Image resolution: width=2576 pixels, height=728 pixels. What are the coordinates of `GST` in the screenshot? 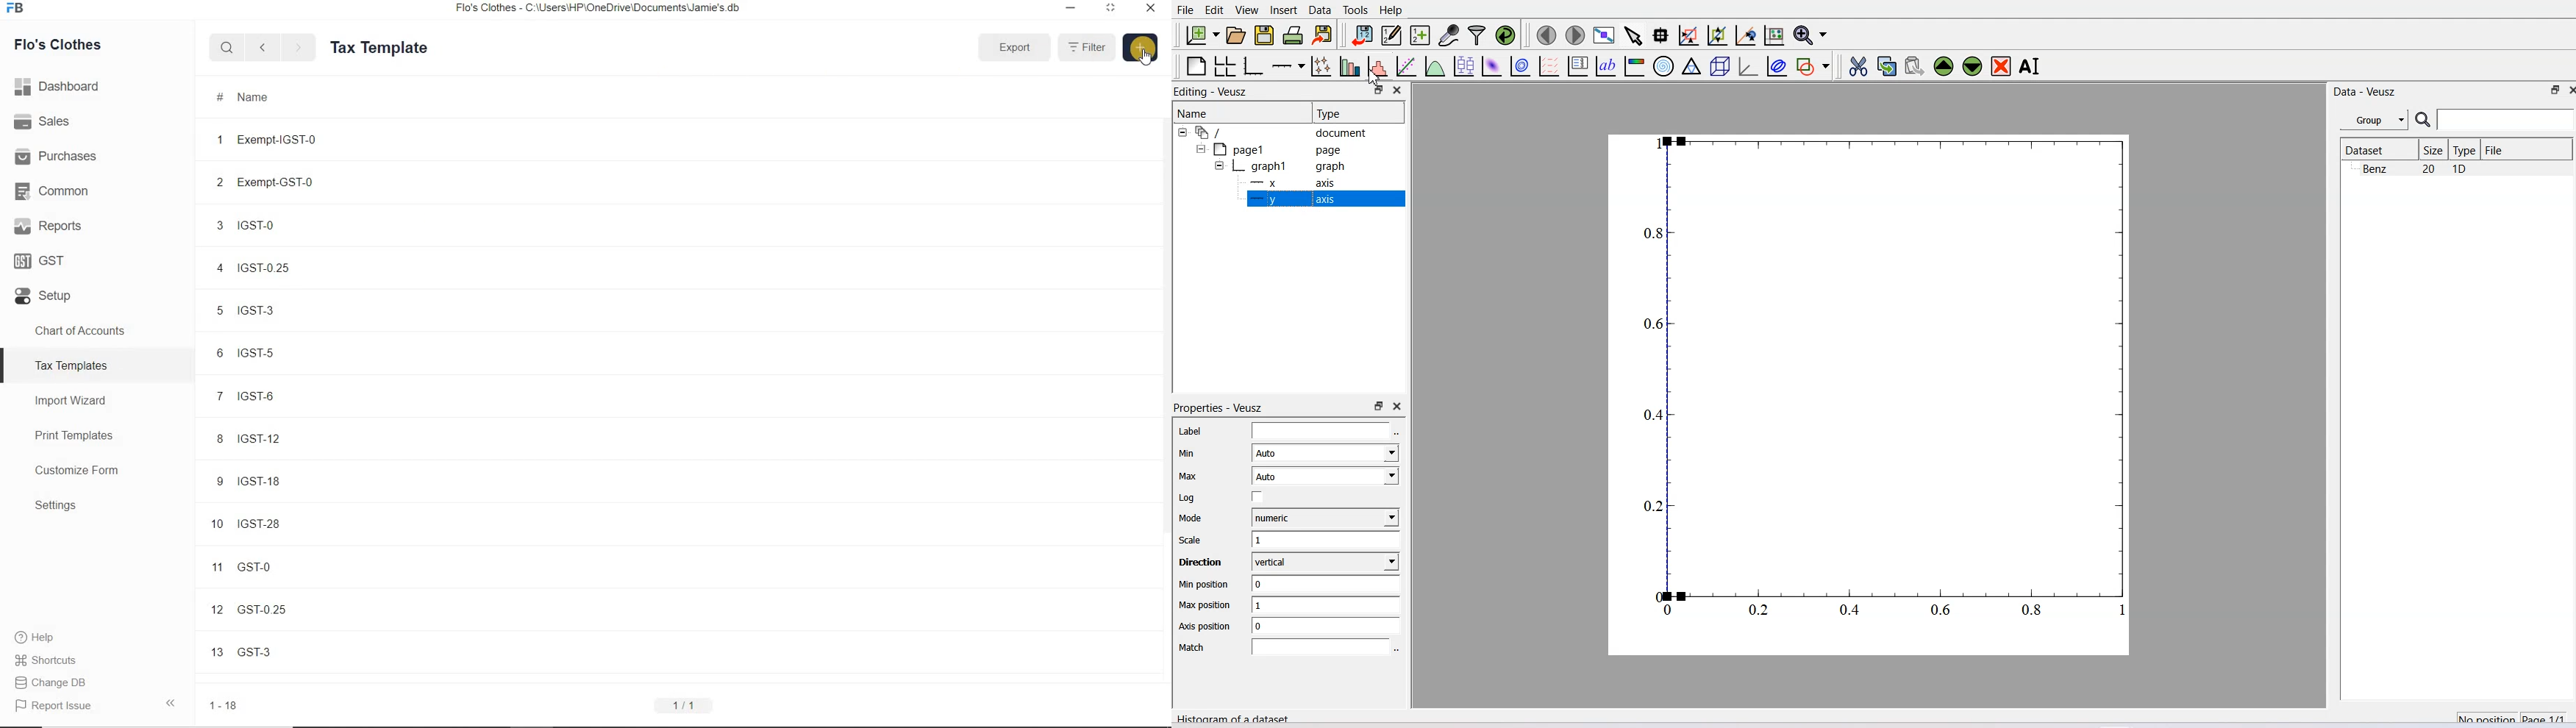 It's located at (97, 258).